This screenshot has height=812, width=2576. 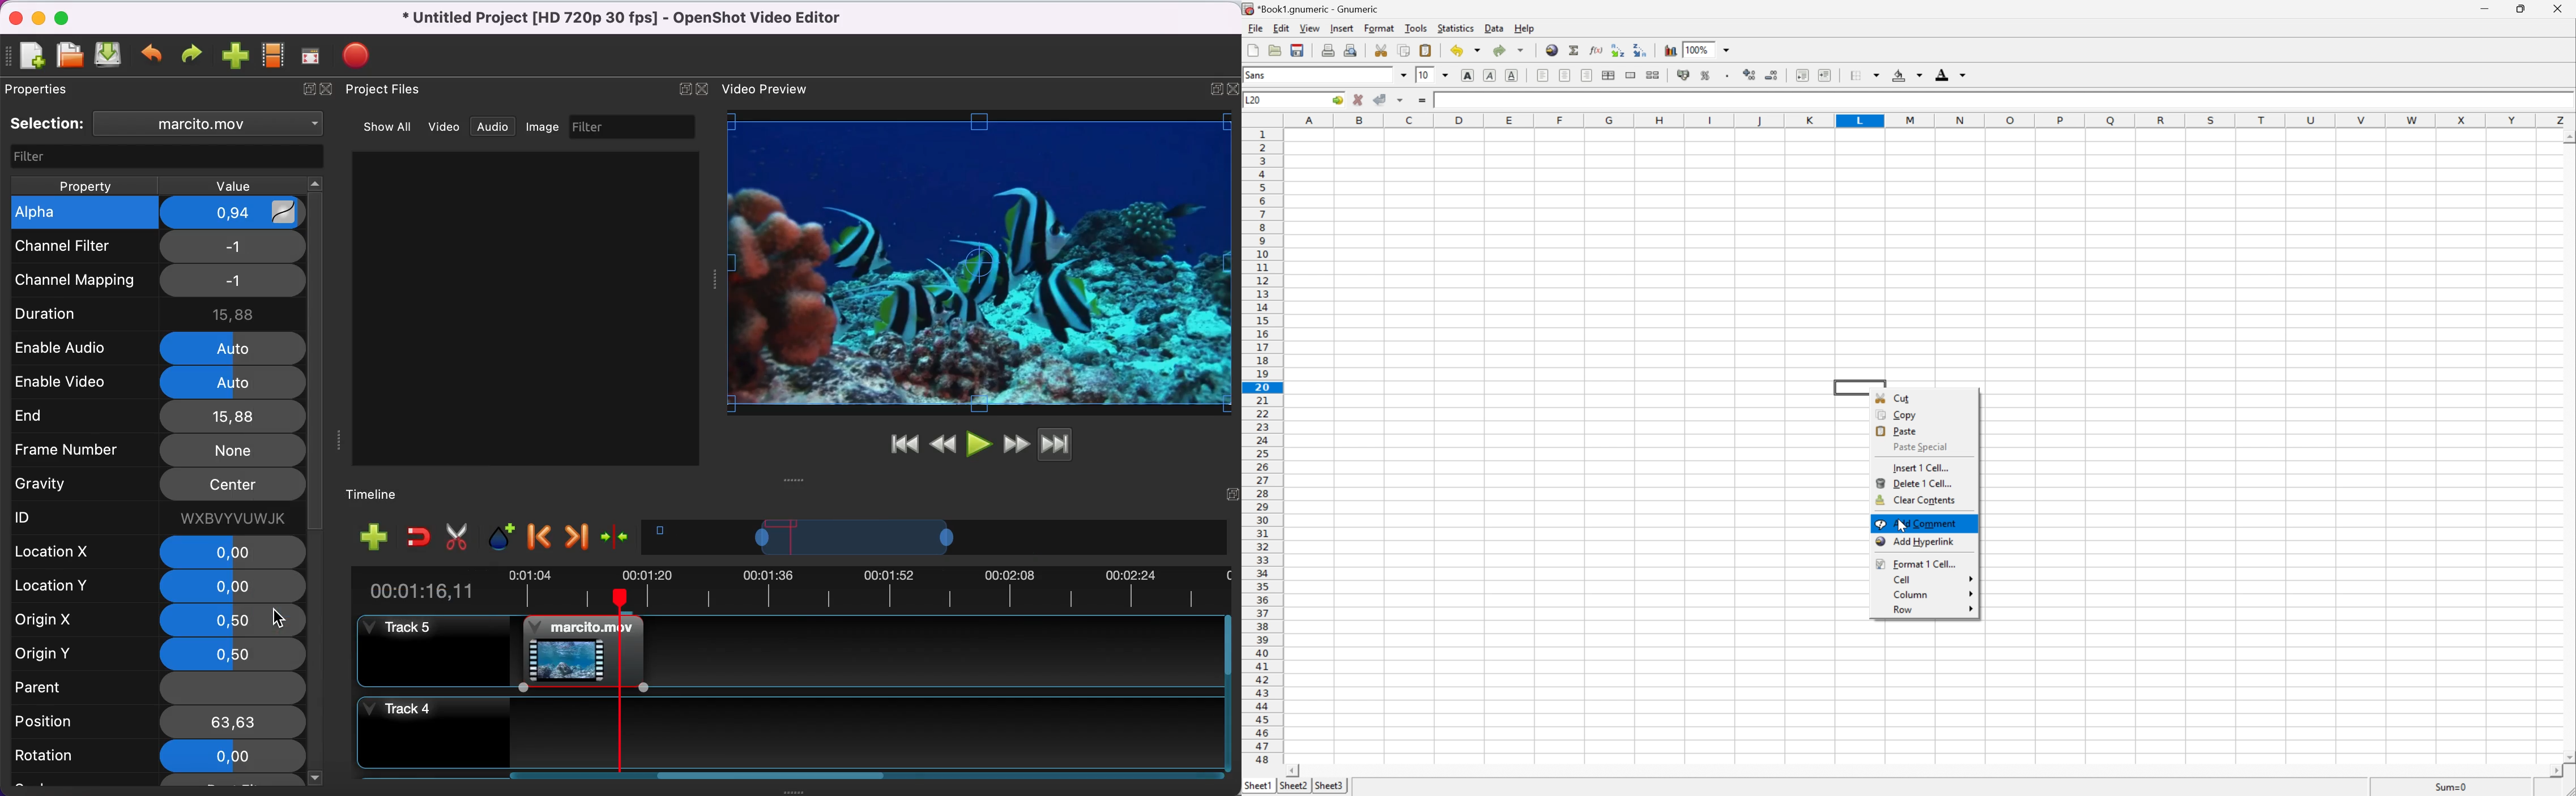 I want to click on move, so click(x=340, y=439).